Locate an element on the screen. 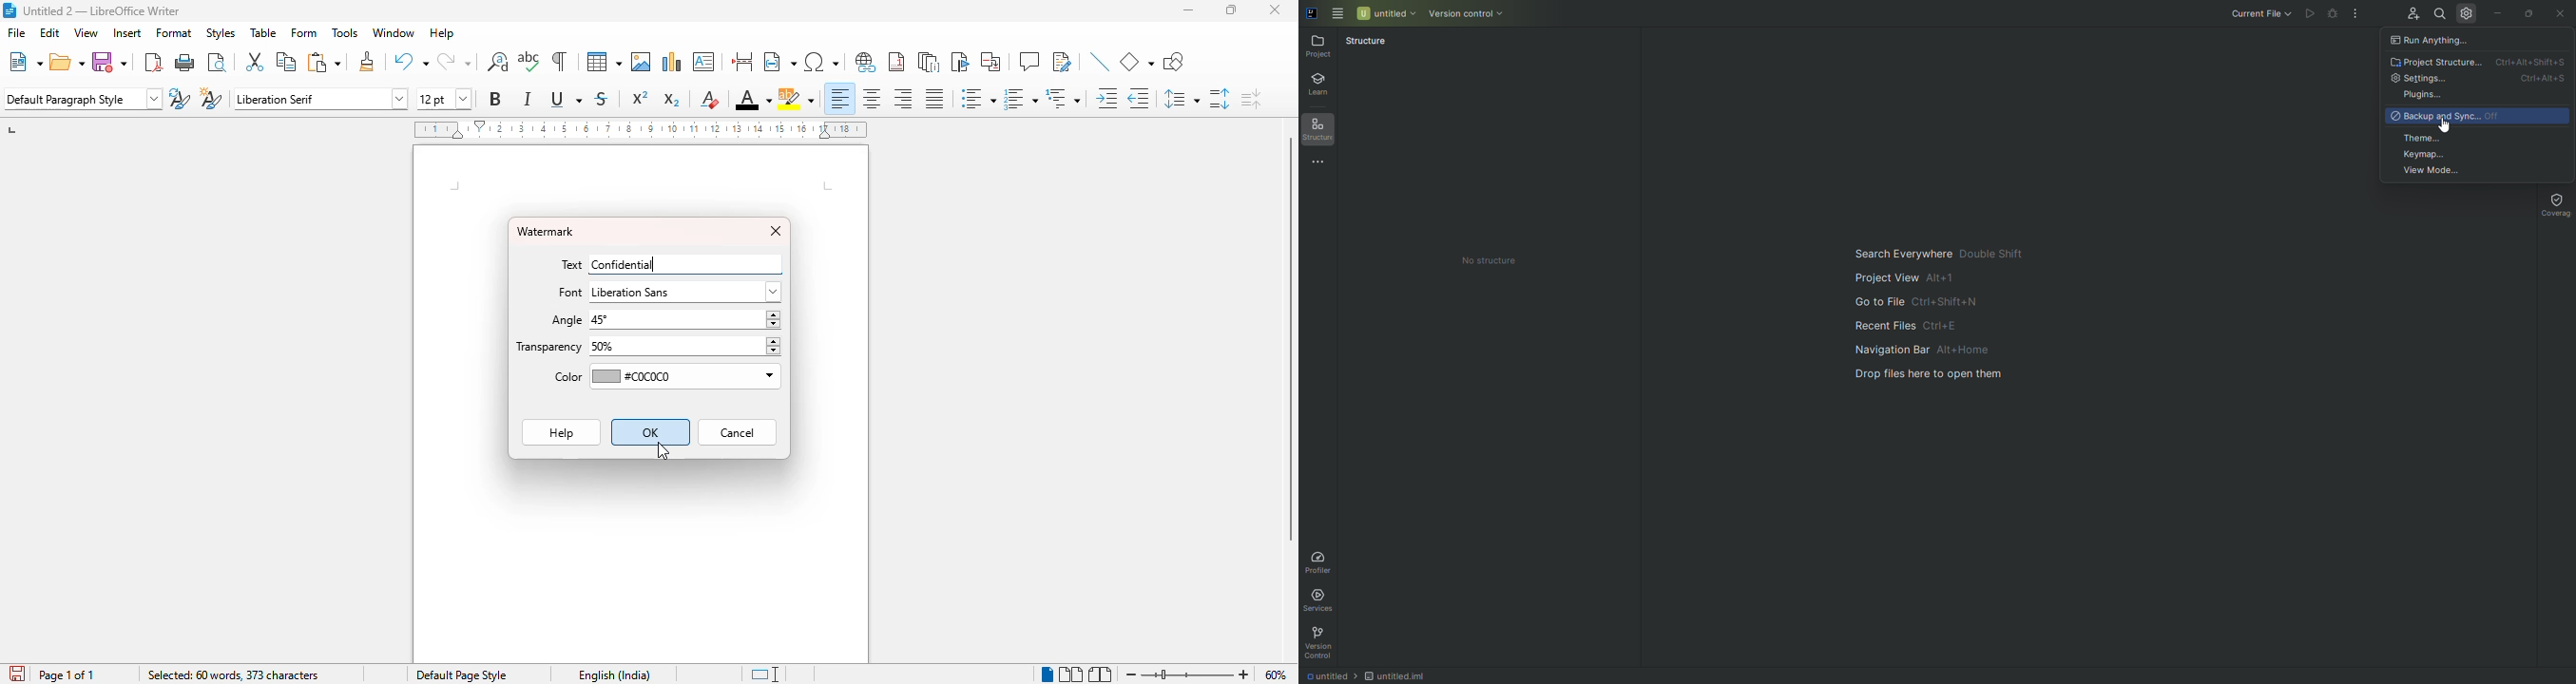 Image resolution: width=2576 pixels, height=700 pixels. default page style is located at coordinates (462, 674).